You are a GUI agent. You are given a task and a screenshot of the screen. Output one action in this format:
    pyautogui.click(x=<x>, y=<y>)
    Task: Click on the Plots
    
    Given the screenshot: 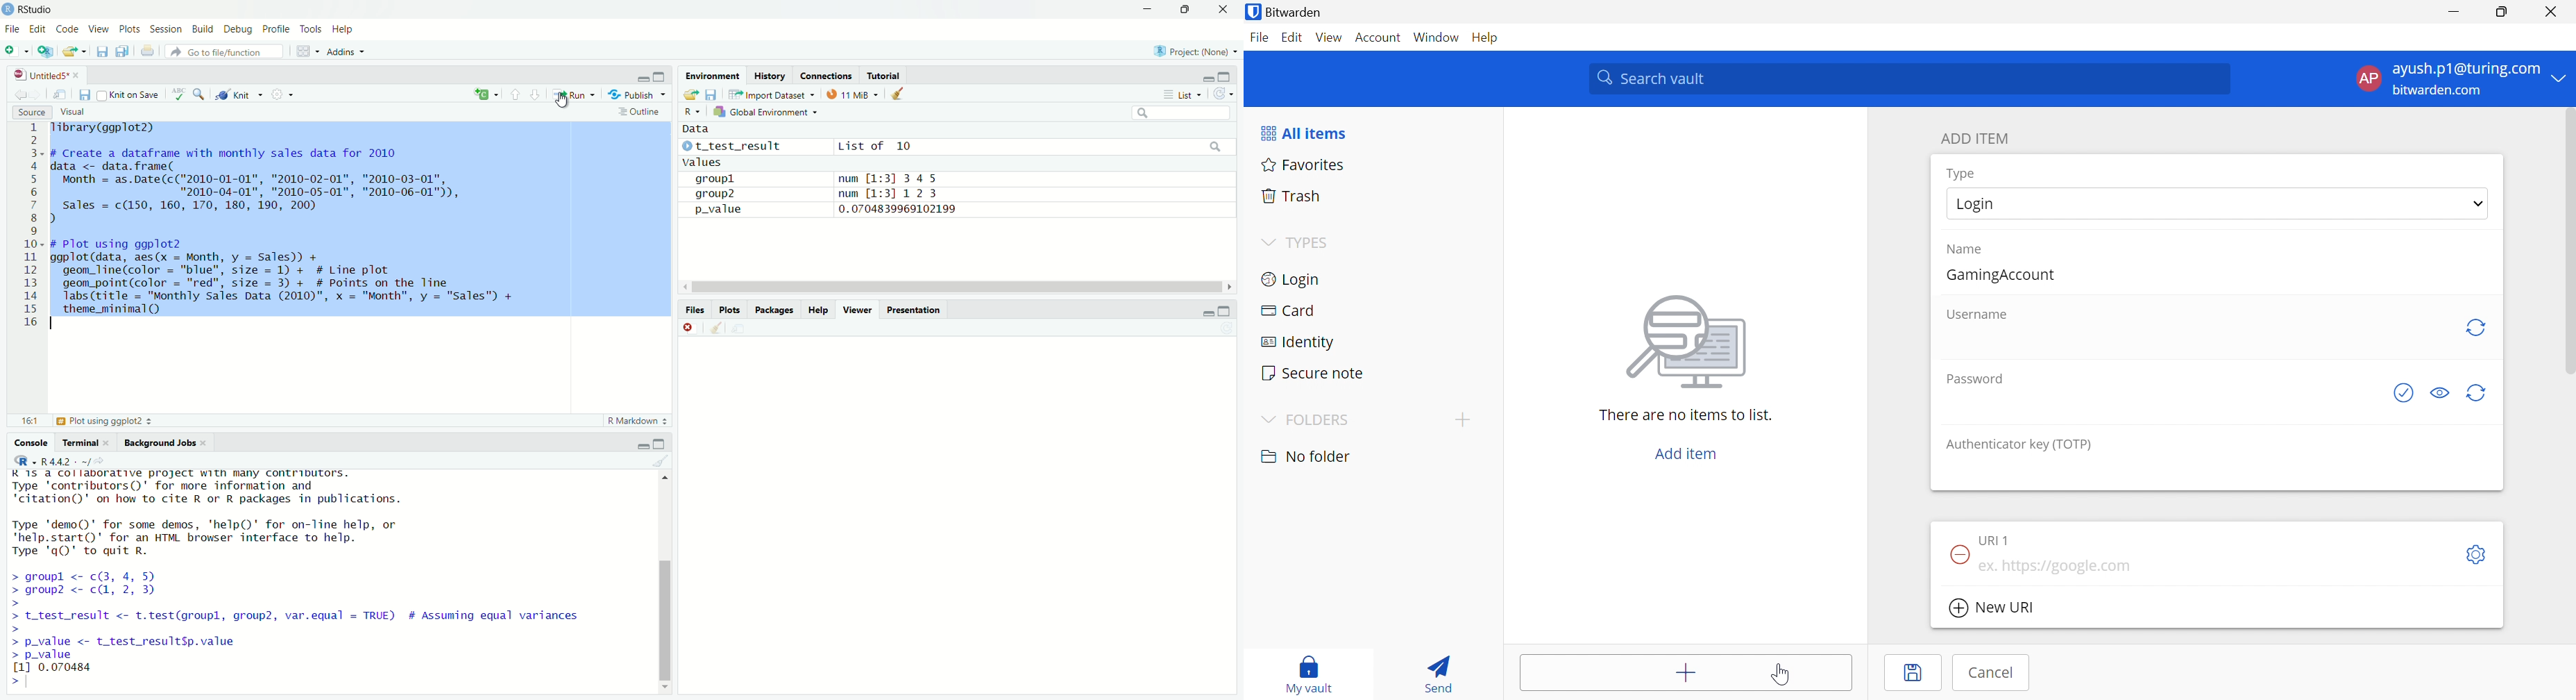 What is the action you would take?
    pyautogui.click(x=130, y=29)
    